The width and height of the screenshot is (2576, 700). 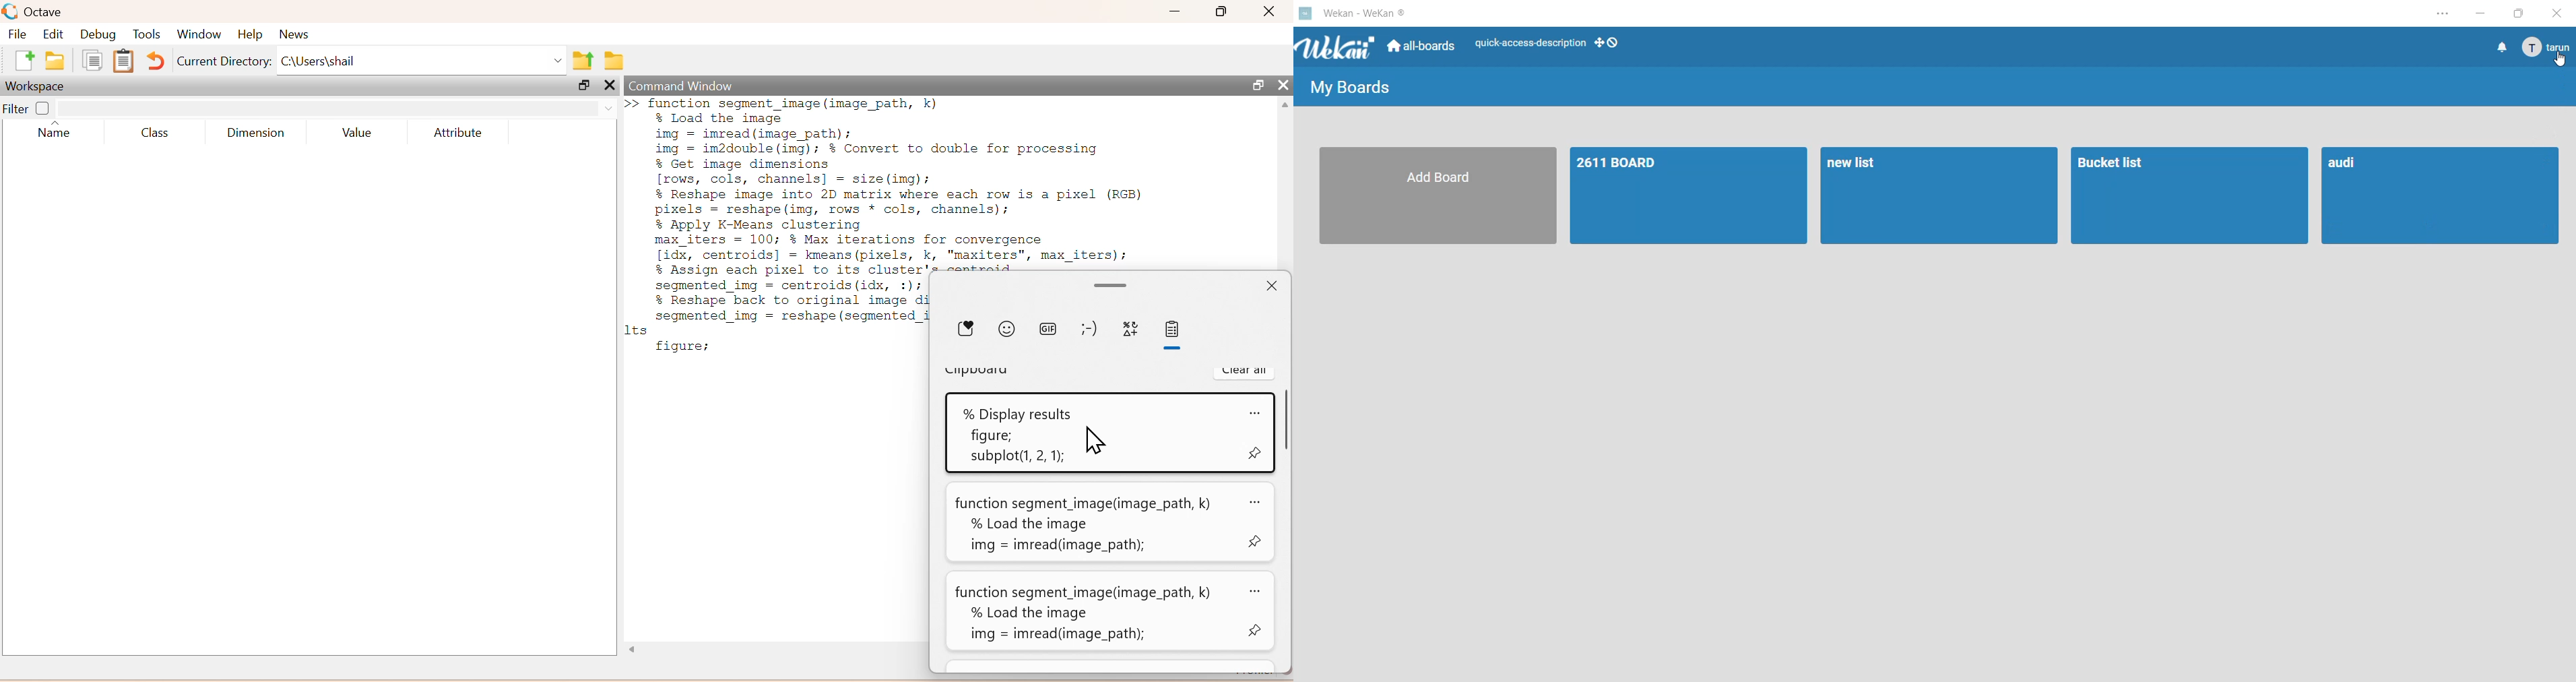 What do you see at coordinates (158, 133) in the screenshot?
I see `Class` at bounding box center [158, 133].